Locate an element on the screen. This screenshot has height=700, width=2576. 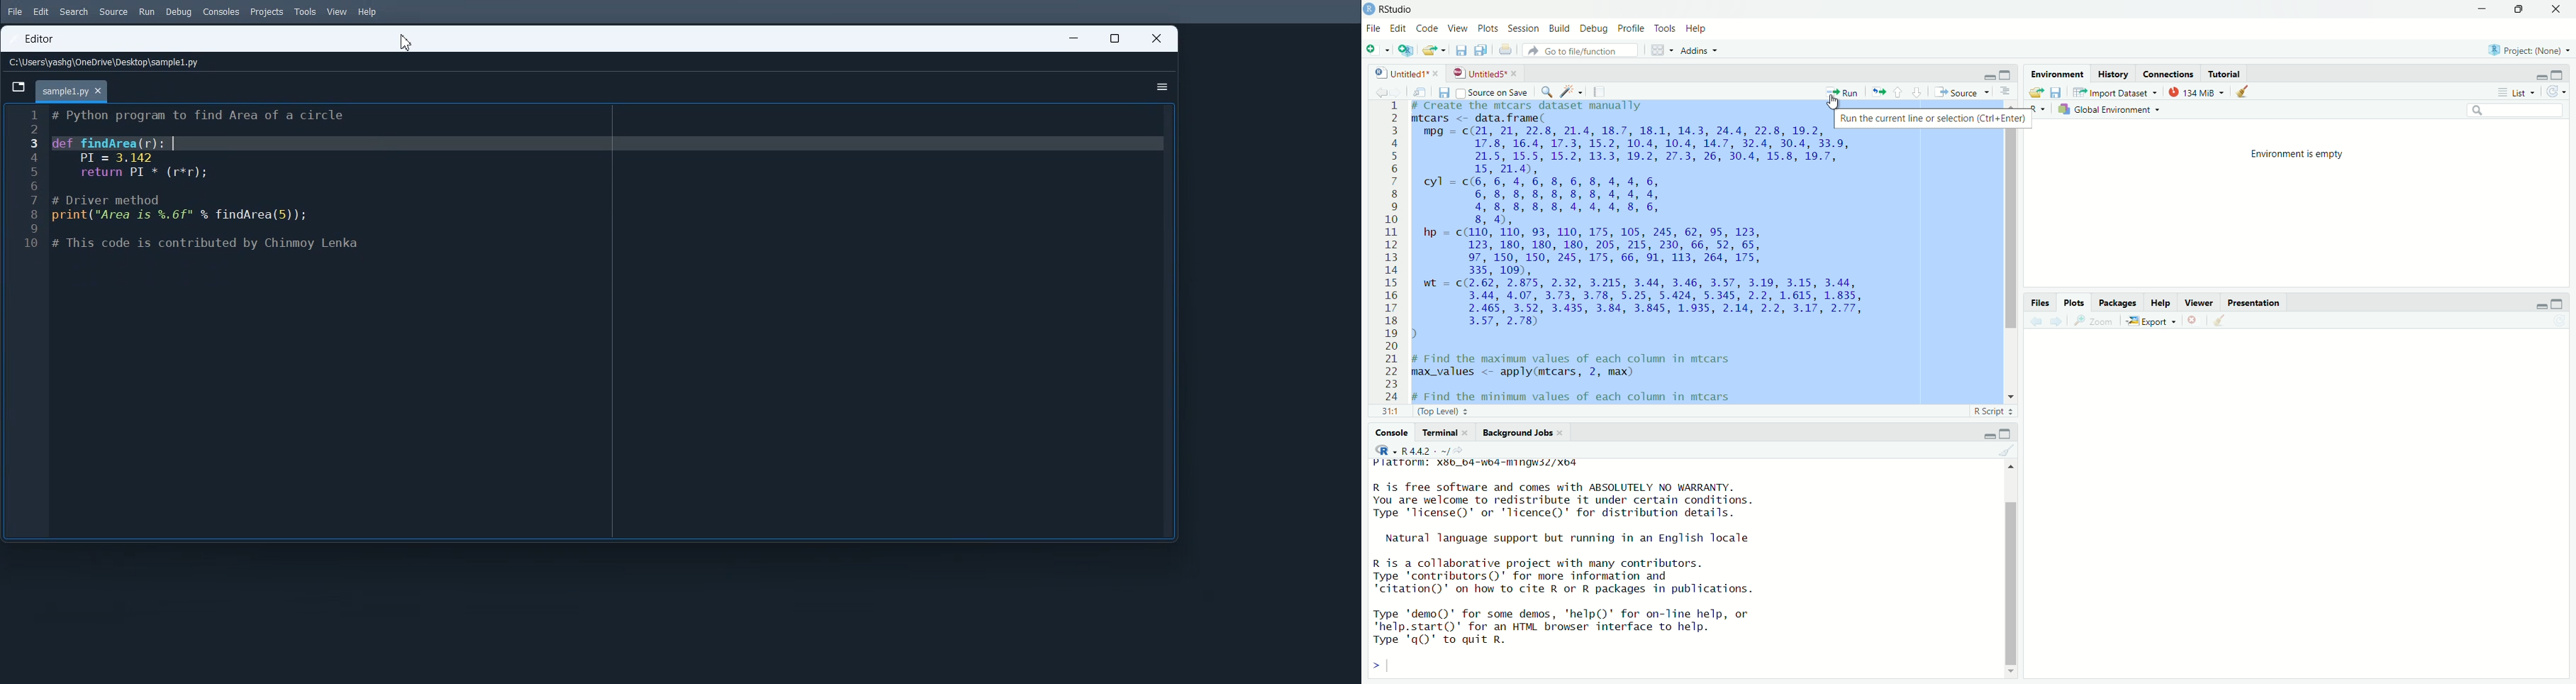
close is located at coordinates (2195, 319).